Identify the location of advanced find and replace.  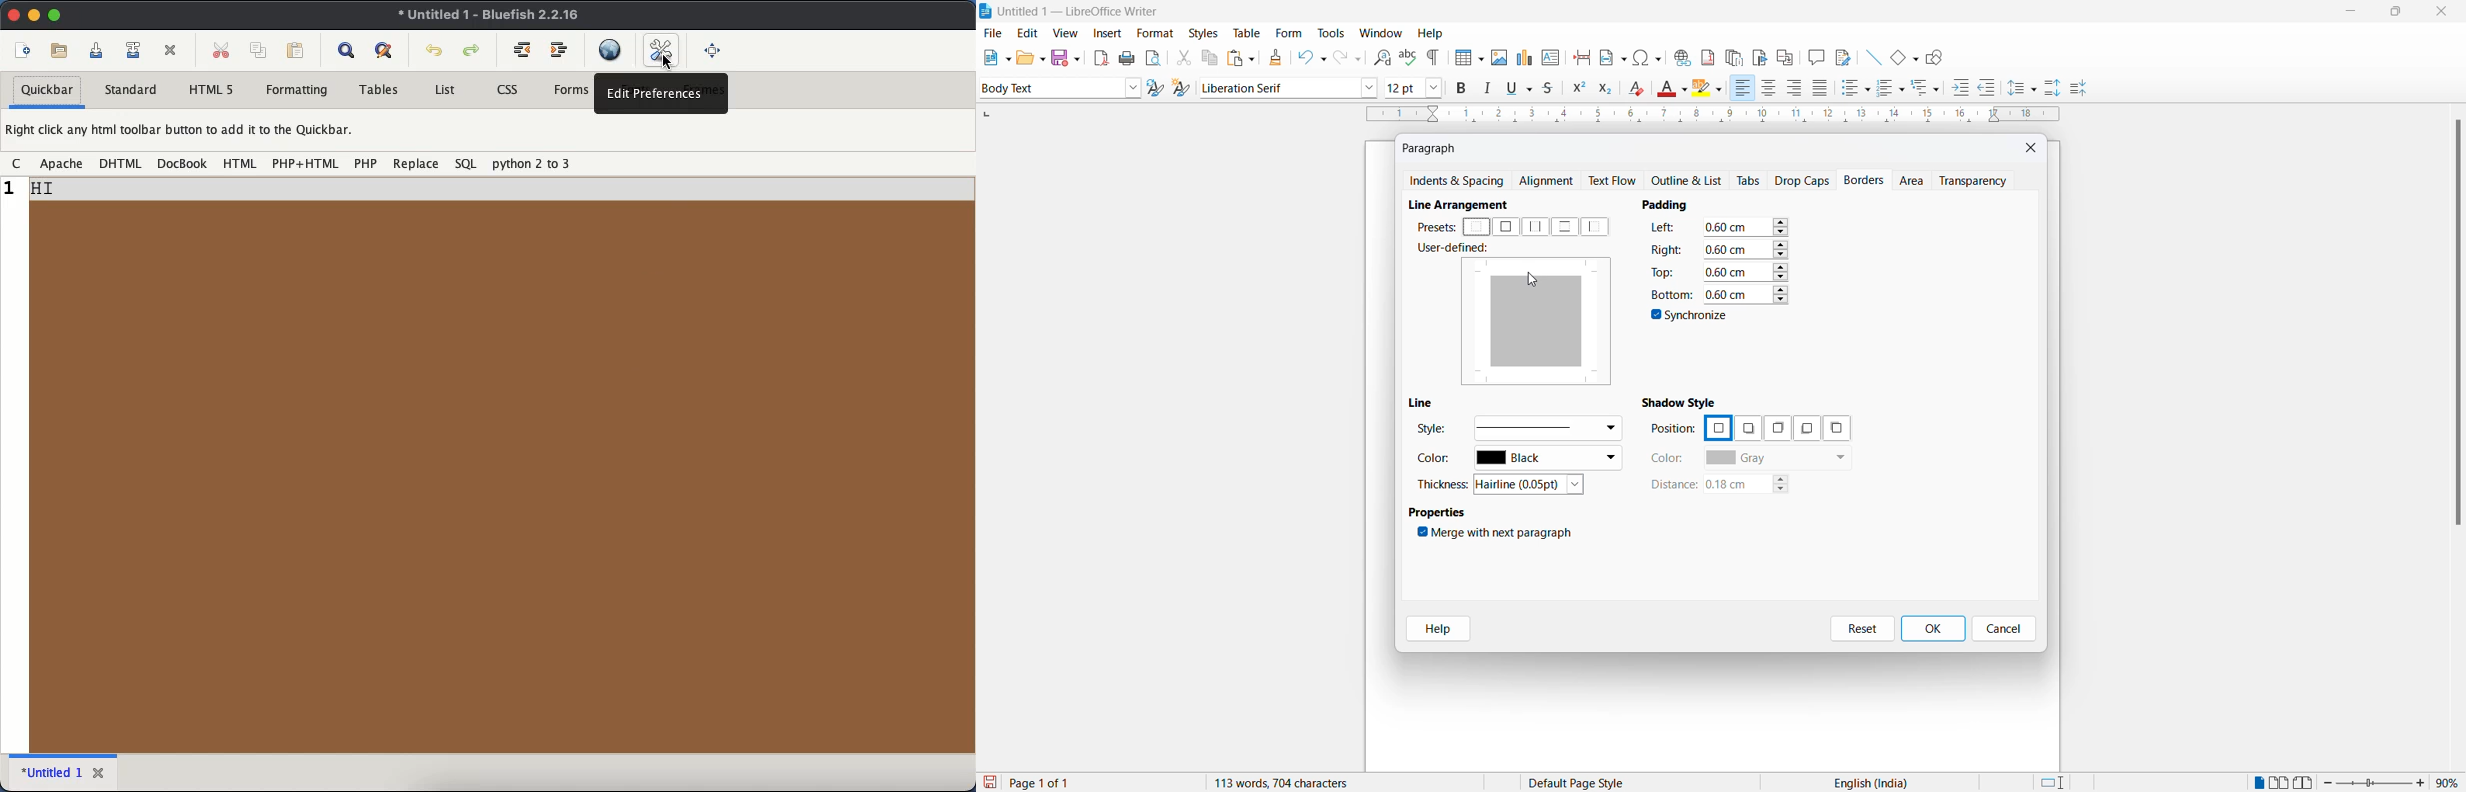
(385, 51).